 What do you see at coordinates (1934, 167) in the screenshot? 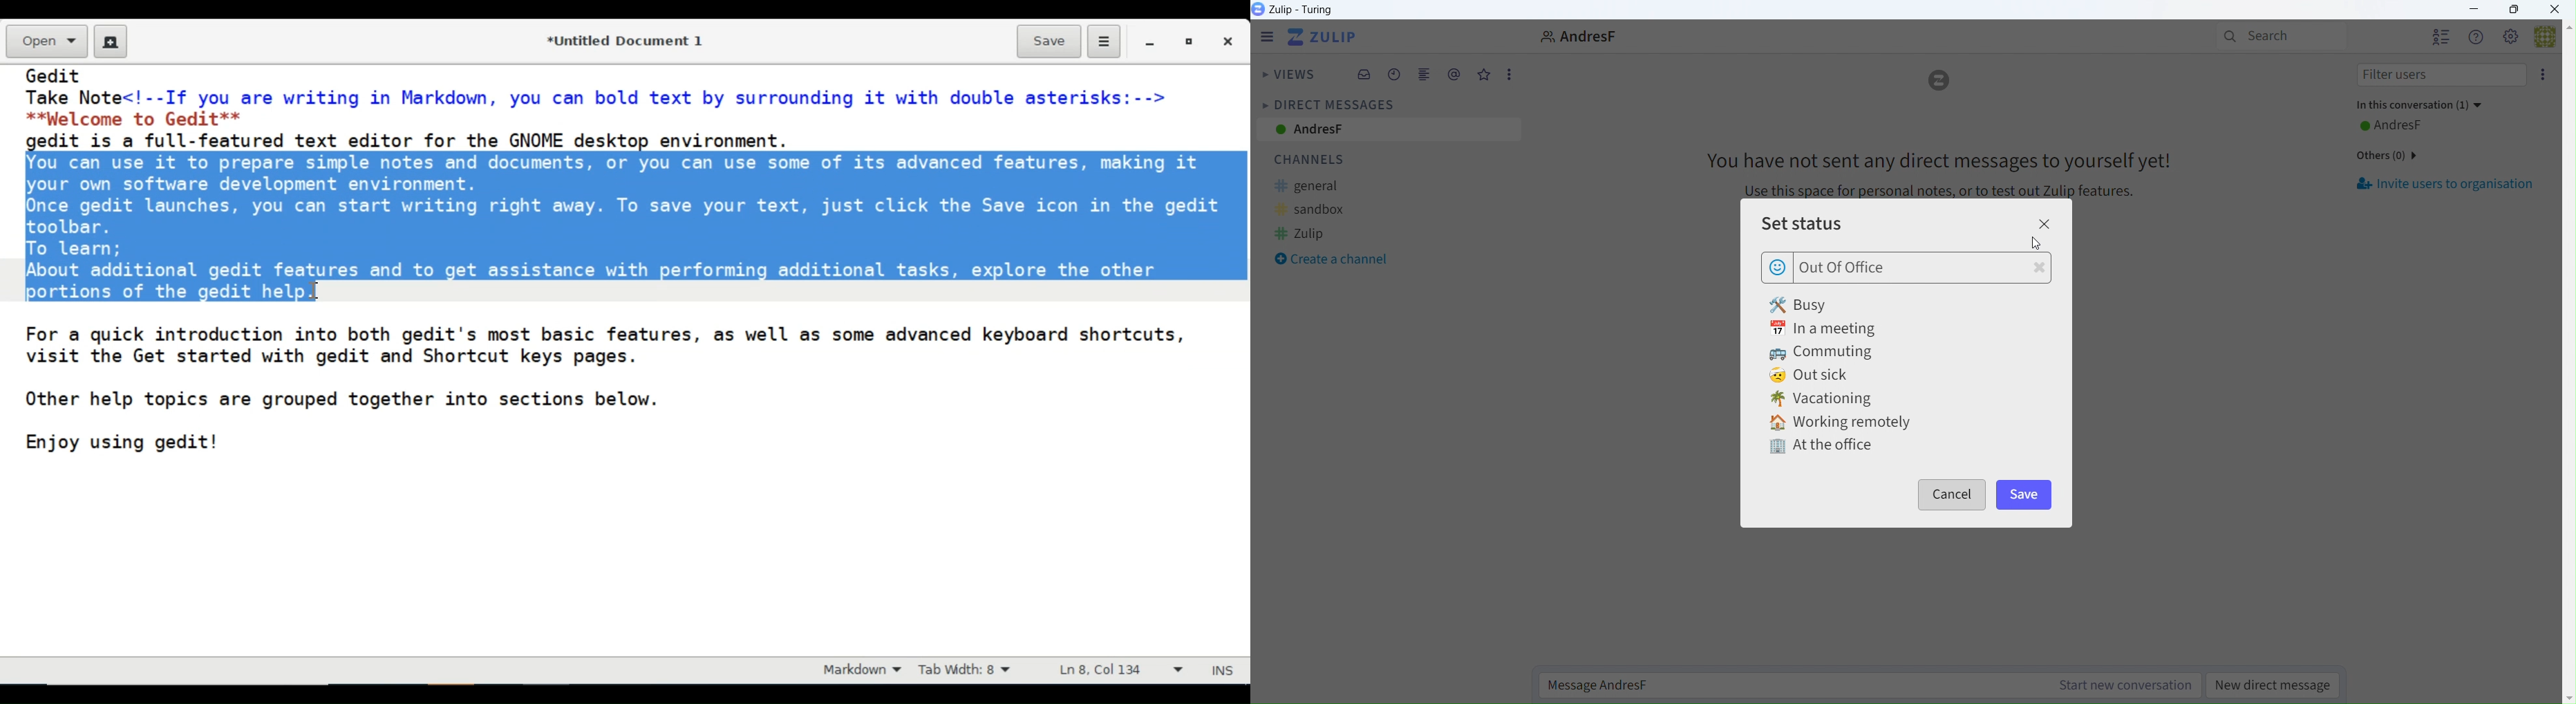
I see `Message` at bounding box center [1934, 167].